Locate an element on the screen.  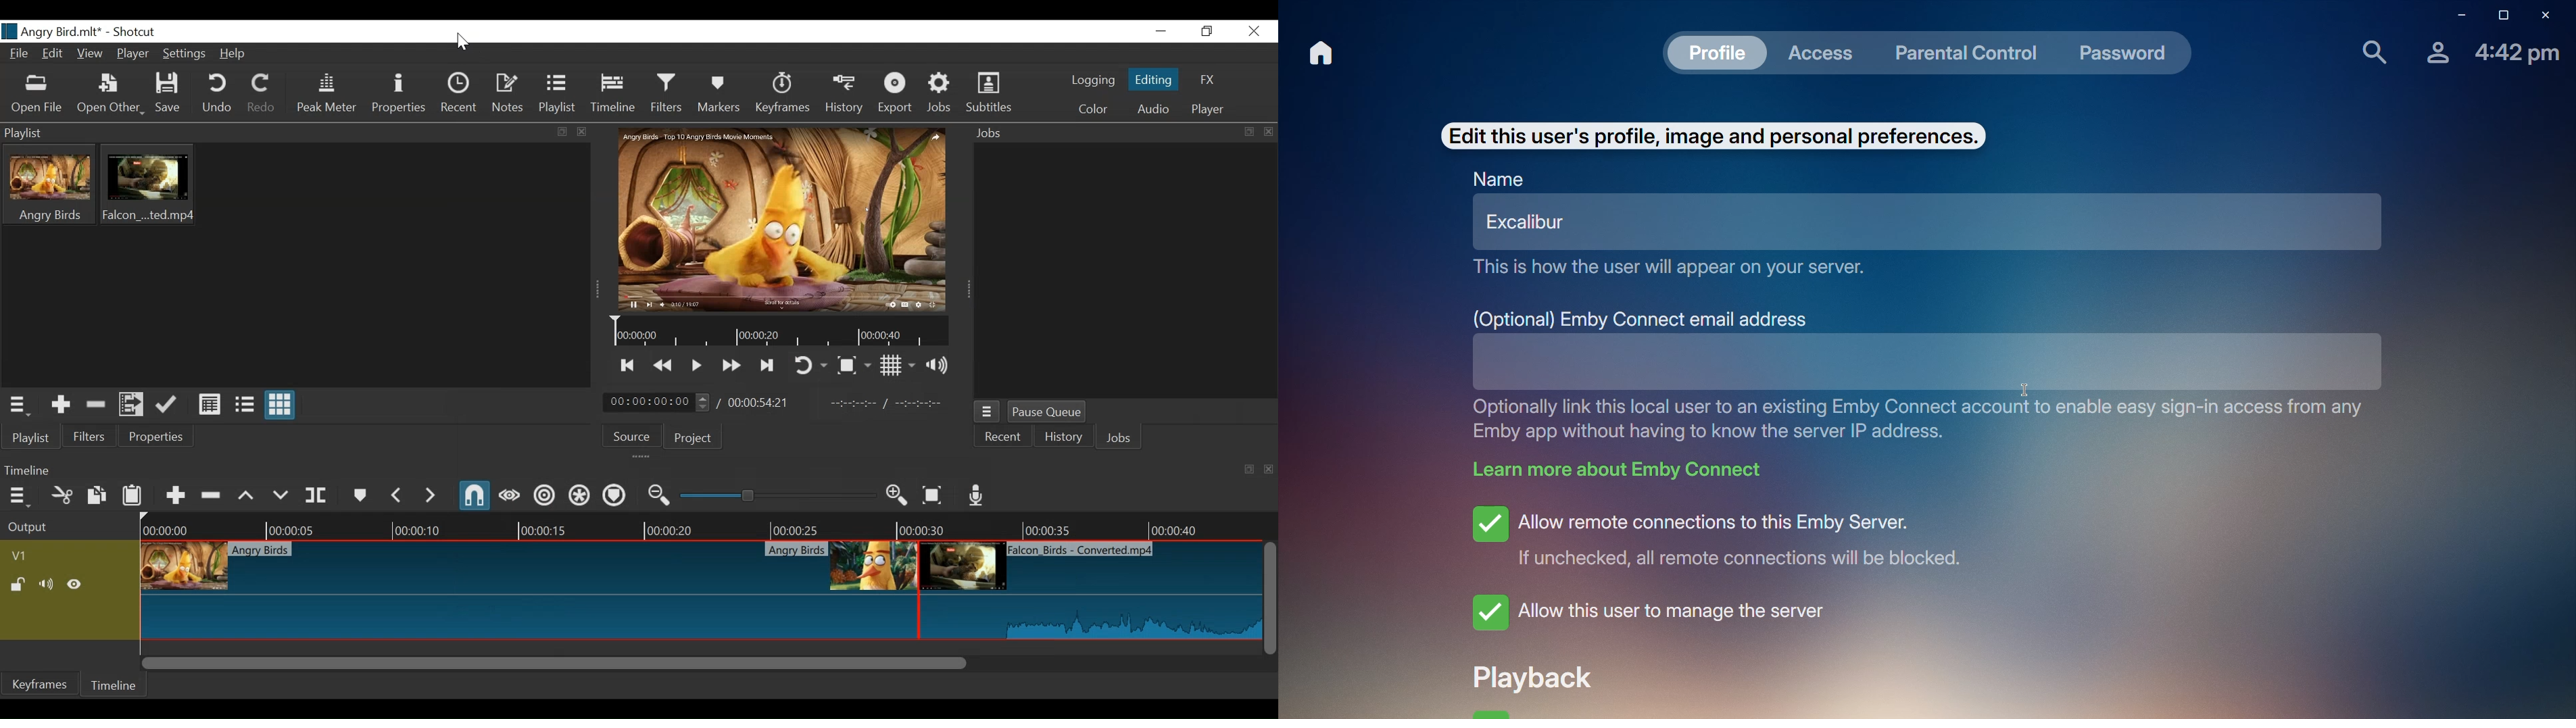
Access is located at coordinates (1824, 51).